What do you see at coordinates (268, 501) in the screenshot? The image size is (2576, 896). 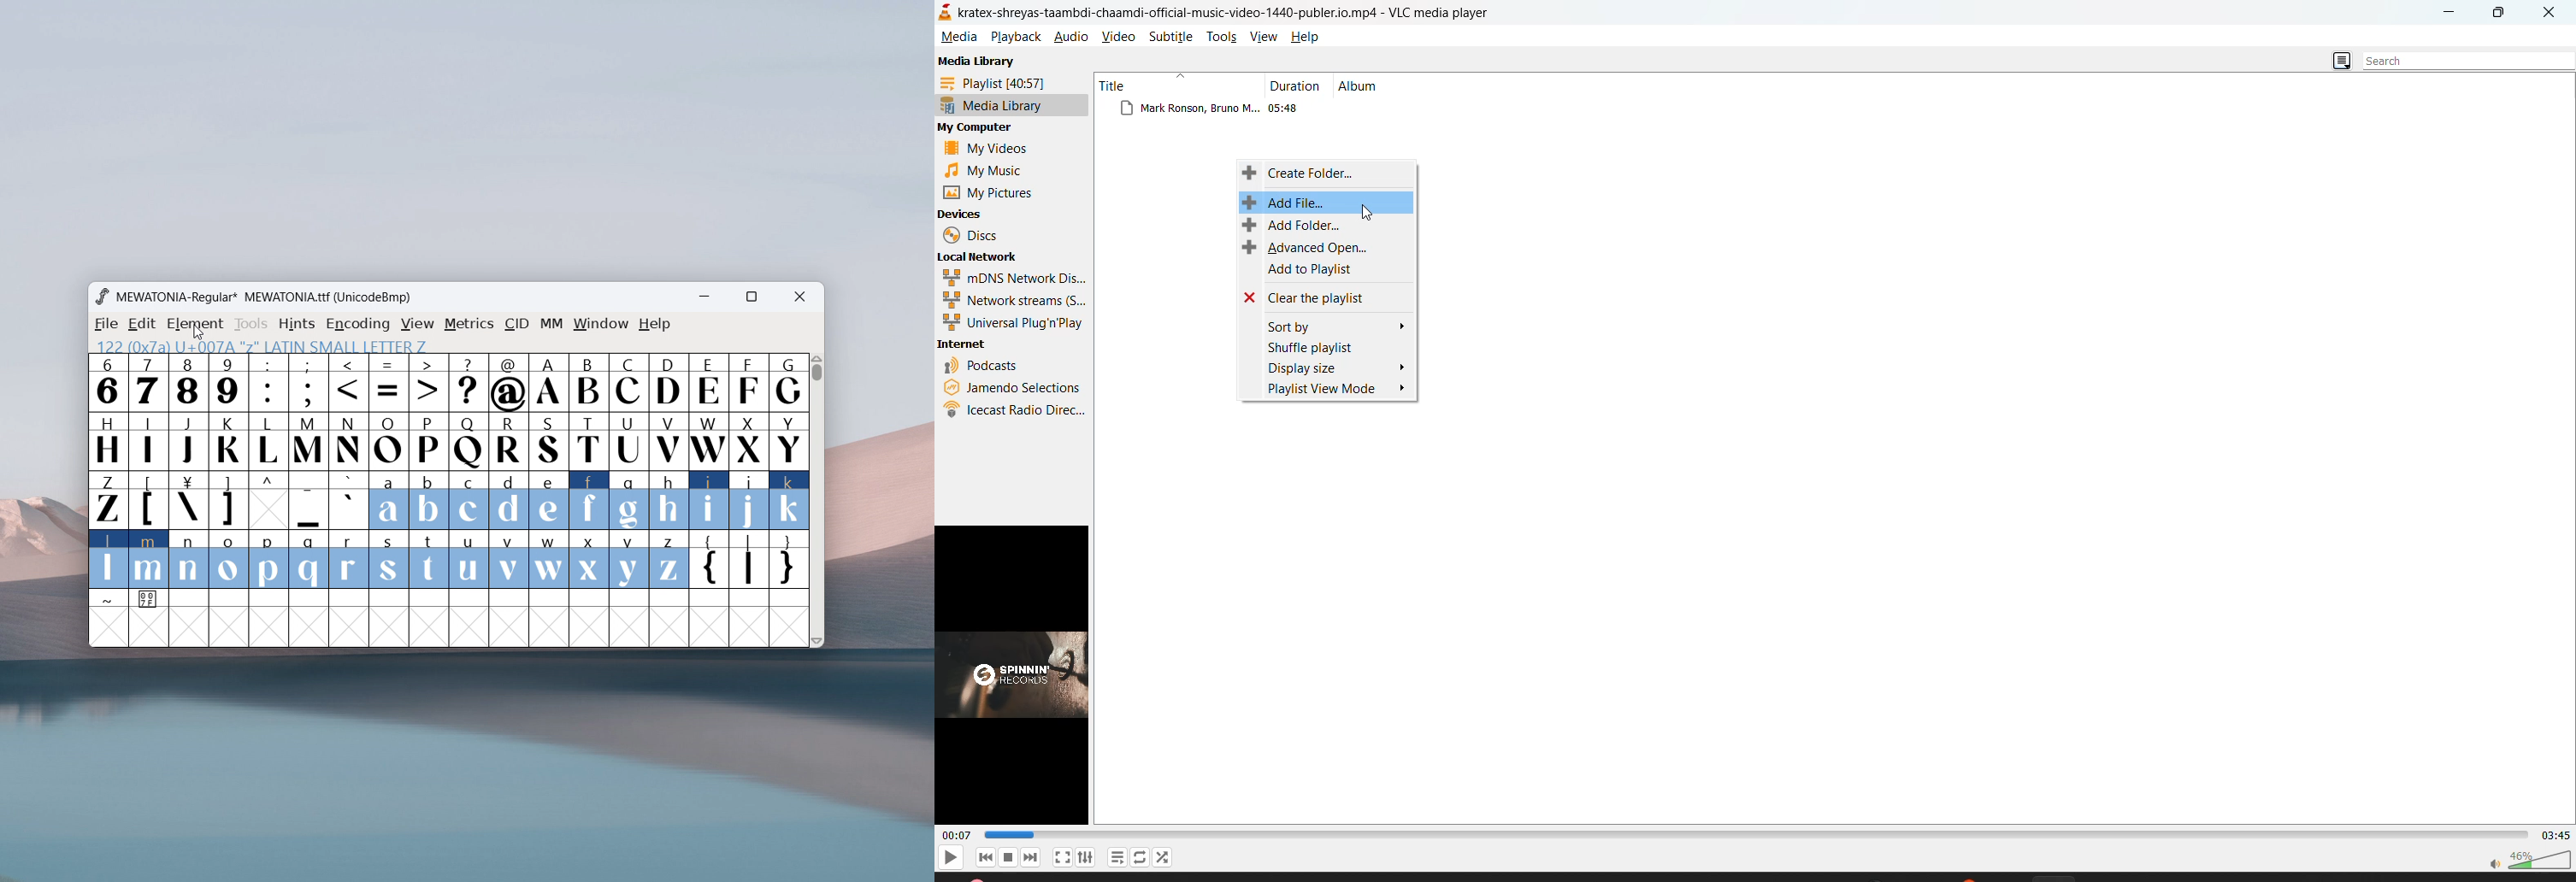 I see `^` at bounding box center [268, 501].